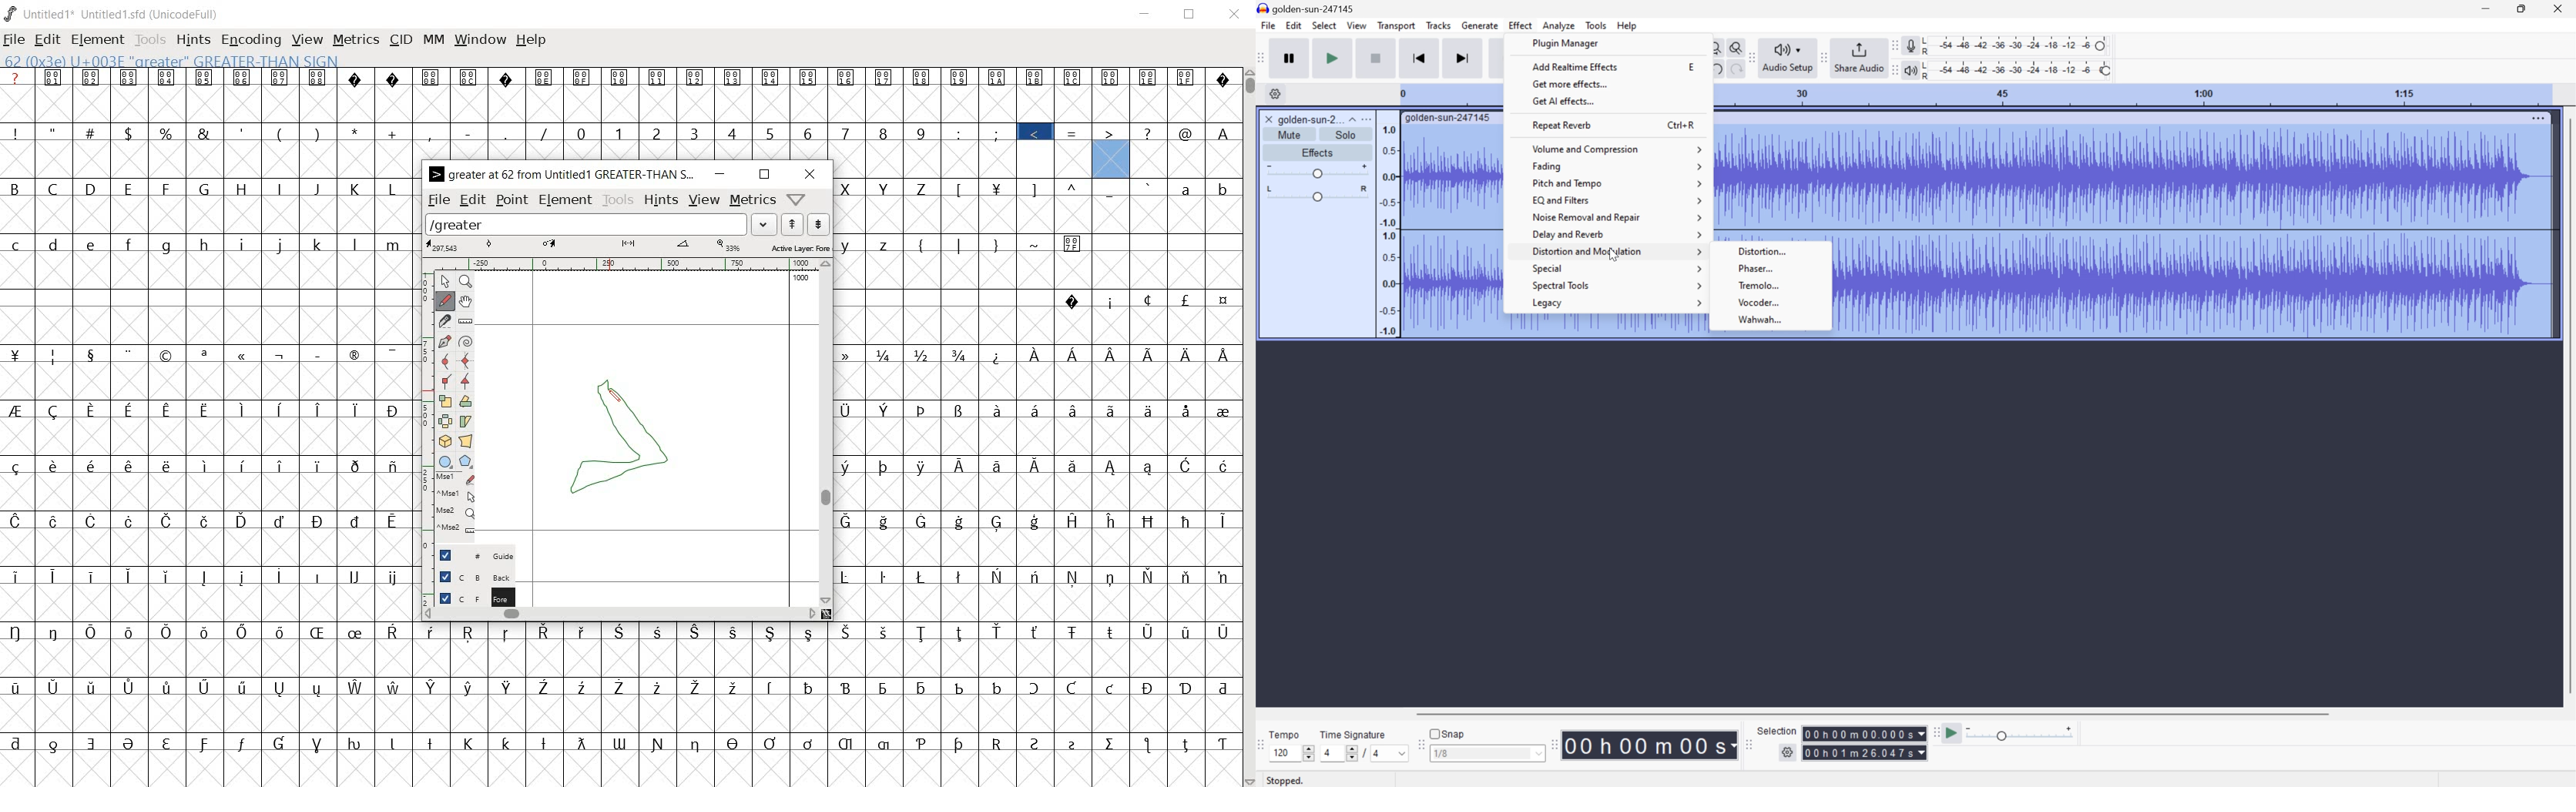 Image resolution: width=2576 pixels, height=812 pixels. What do you see at coordinates (1324, 24) in the screenshot?
I see `Select` at bounding box center [1324, 24].